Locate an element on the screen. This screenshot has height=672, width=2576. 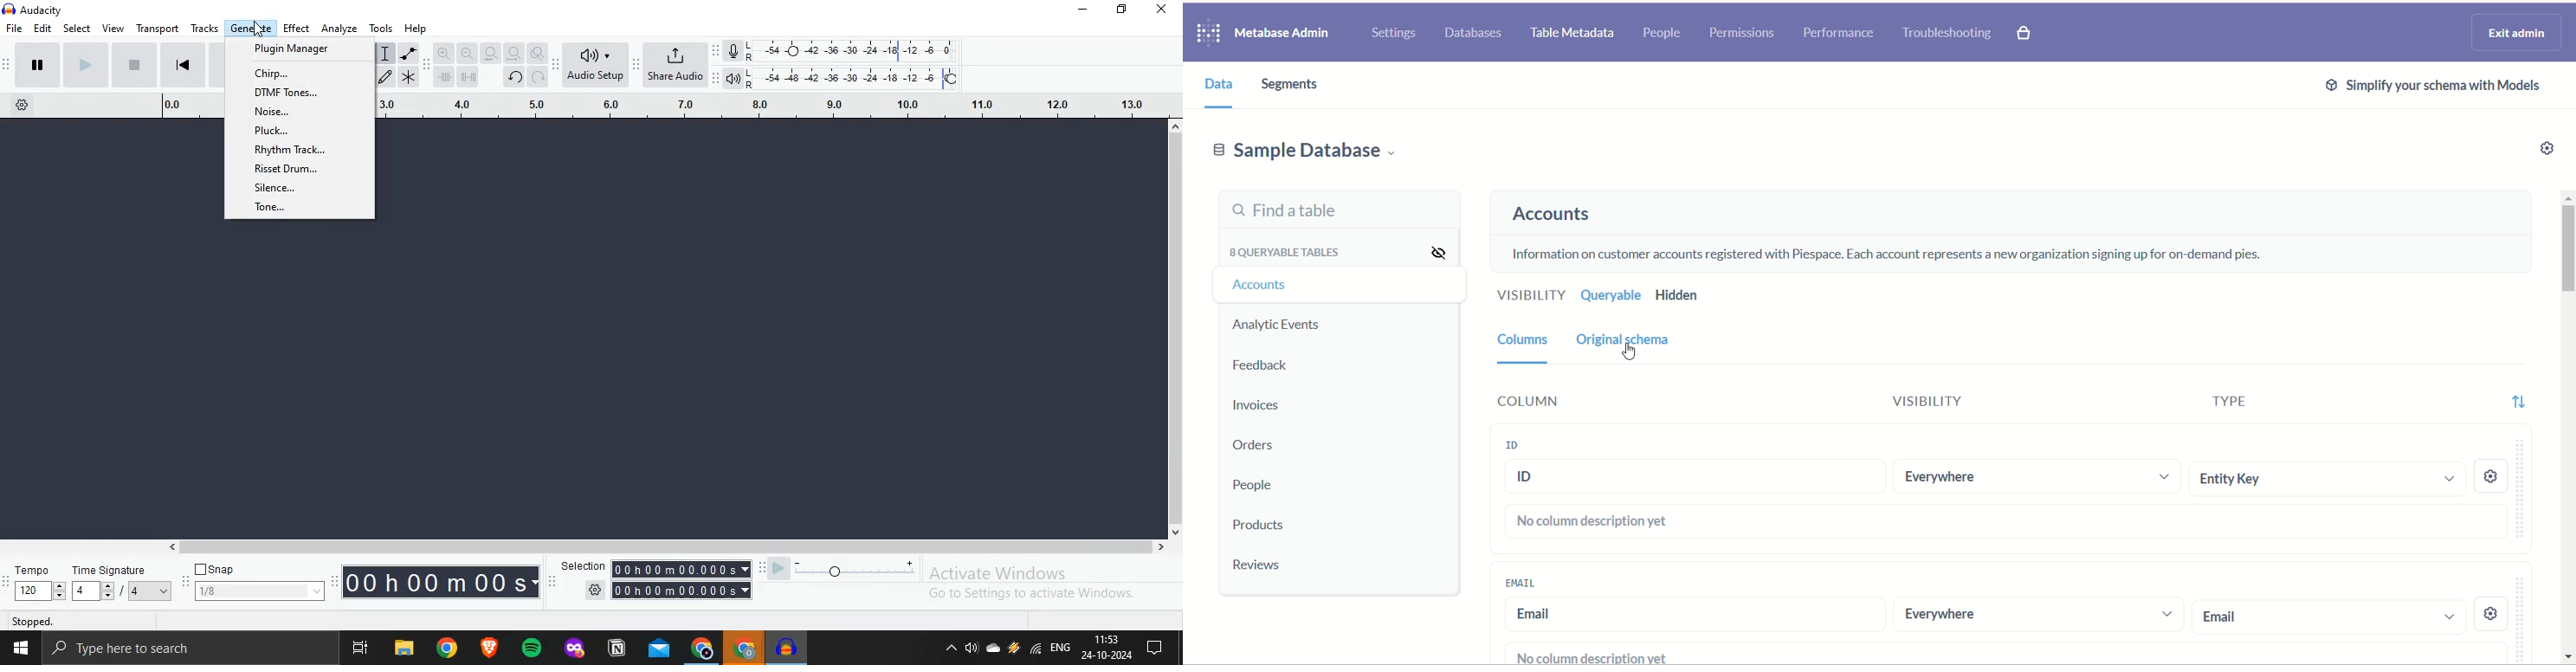
Scrollbar is located at coordinates (668, 548).